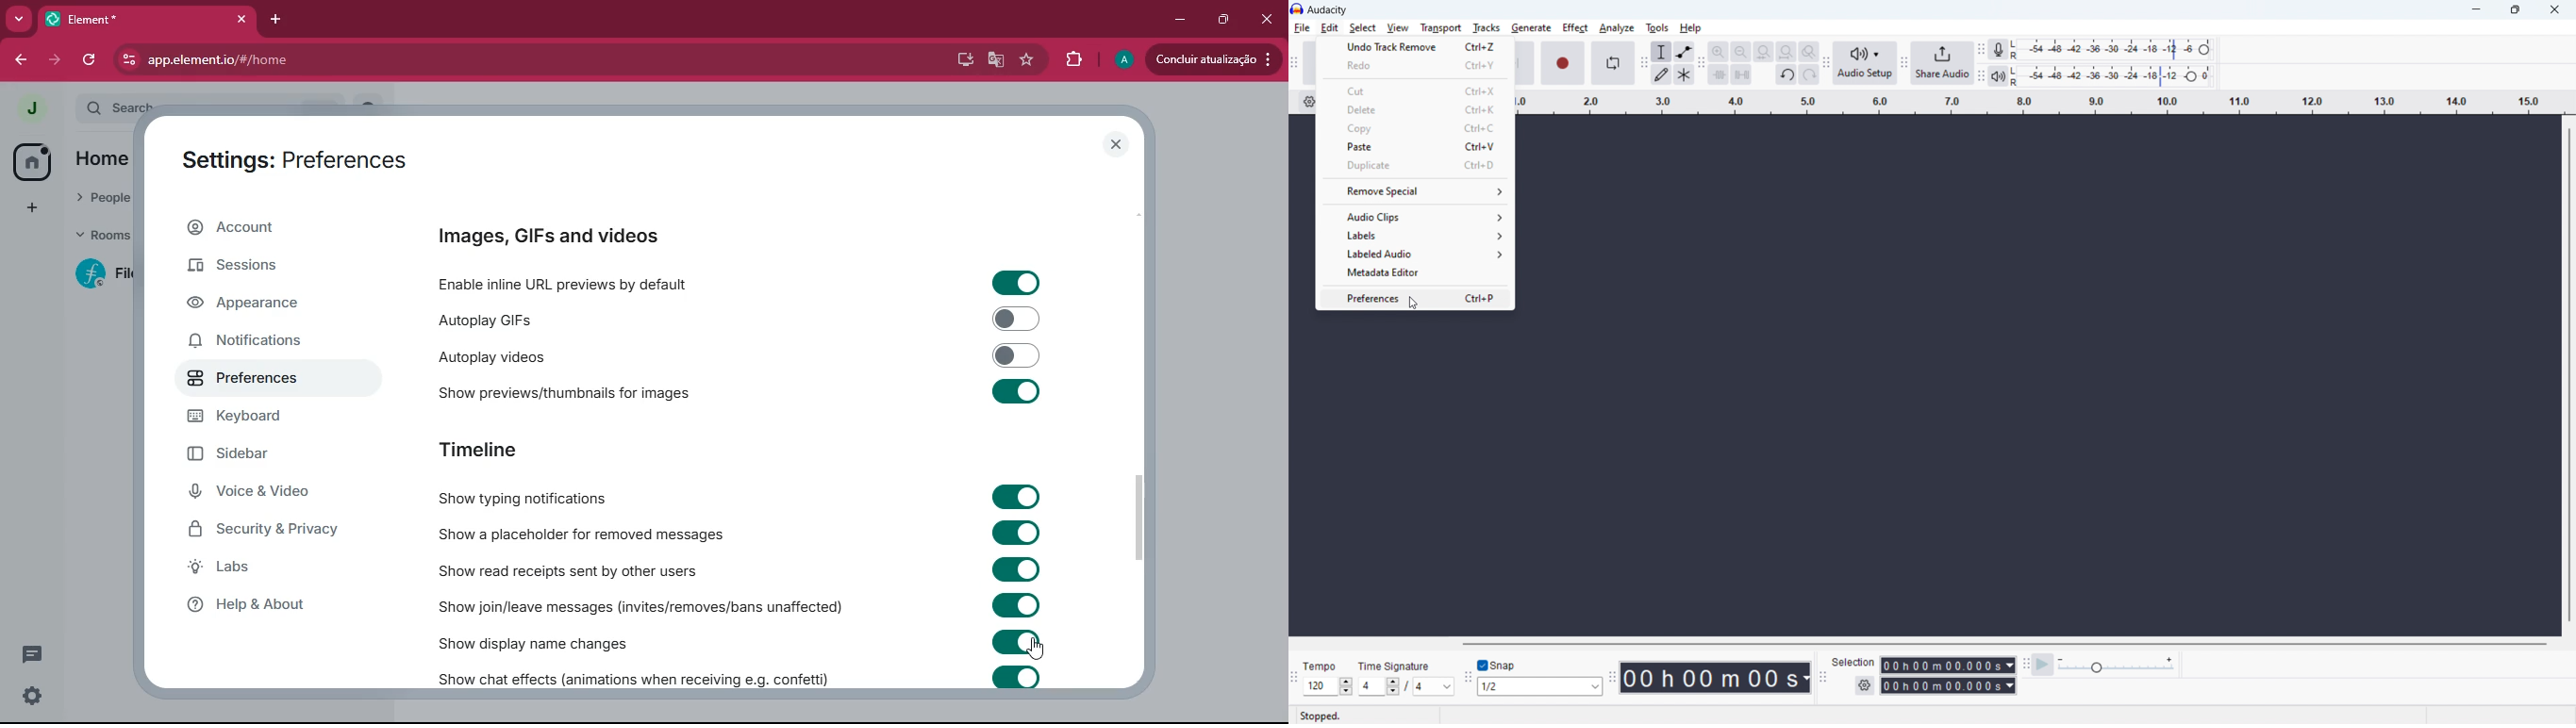 This screenshot has height=728, width=2576. I want to click on vertical scrollbar, so click(2571, 375).